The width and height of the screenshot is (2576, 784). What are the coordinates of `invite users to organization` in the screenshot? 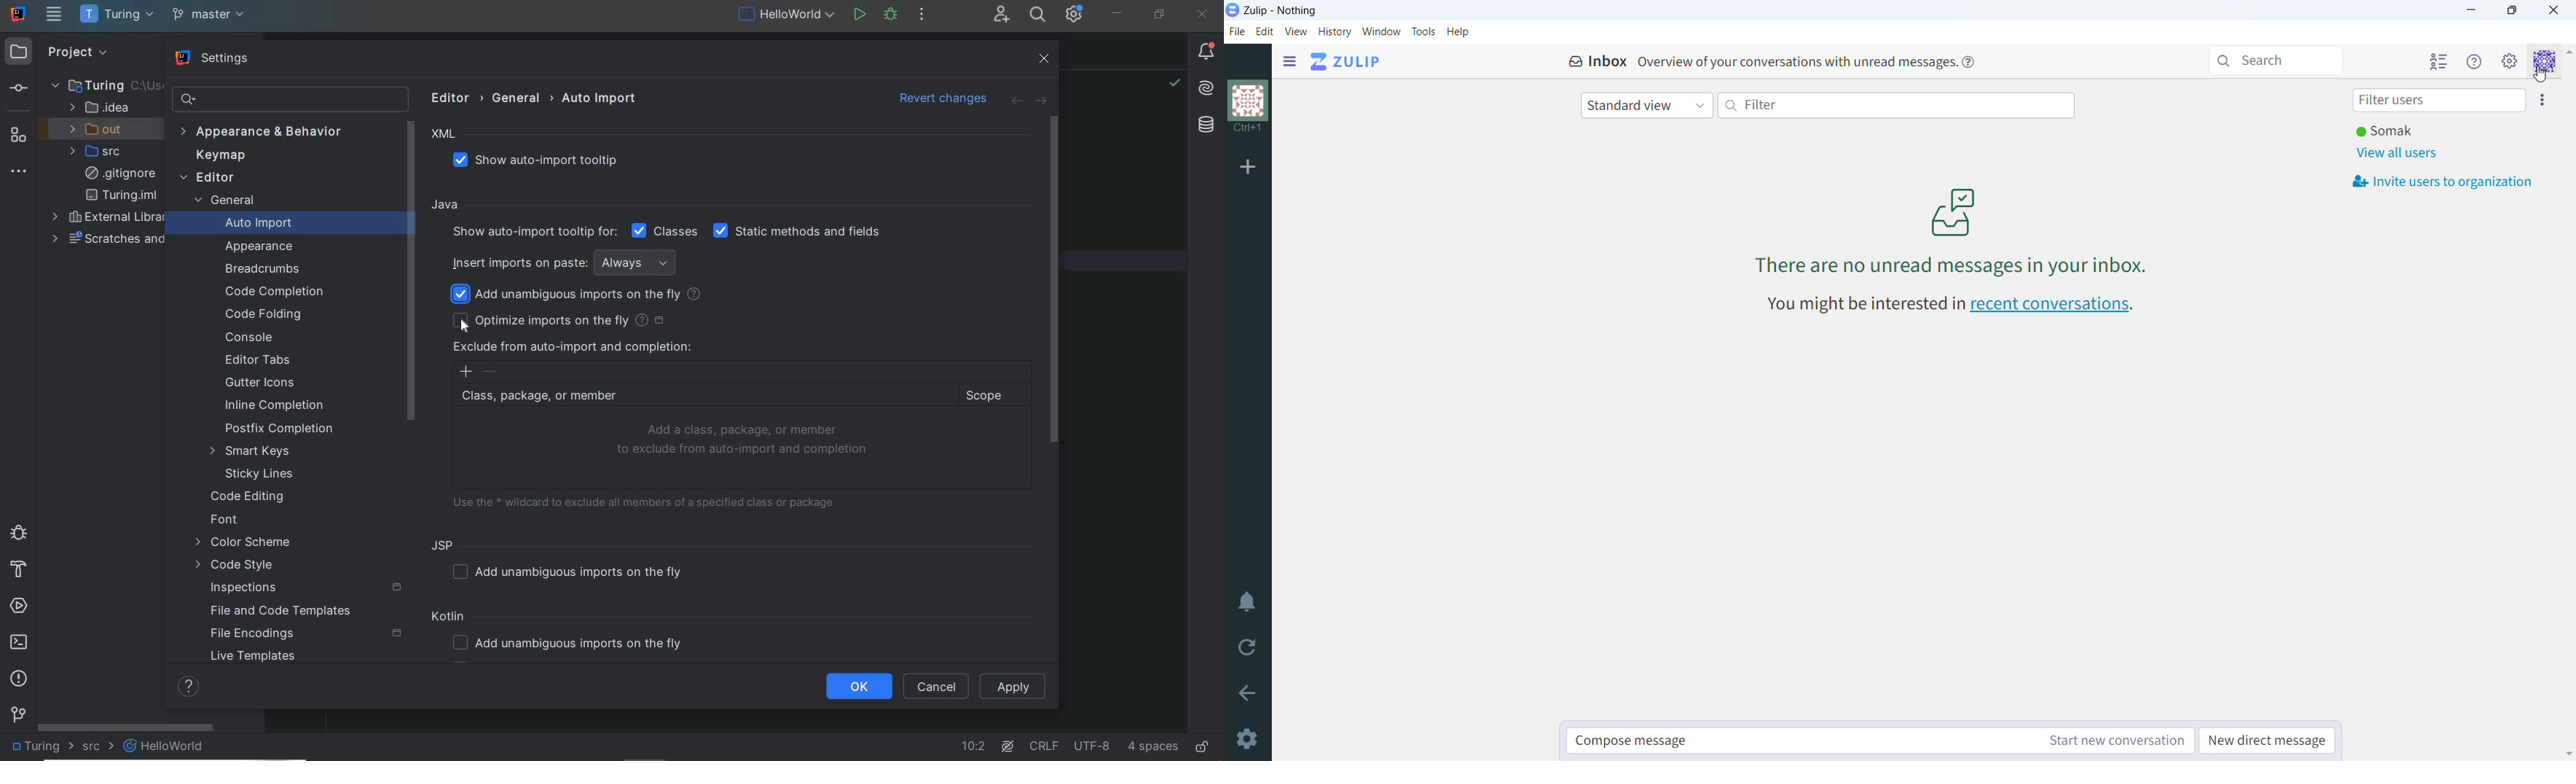 It's located at (2542, 99).